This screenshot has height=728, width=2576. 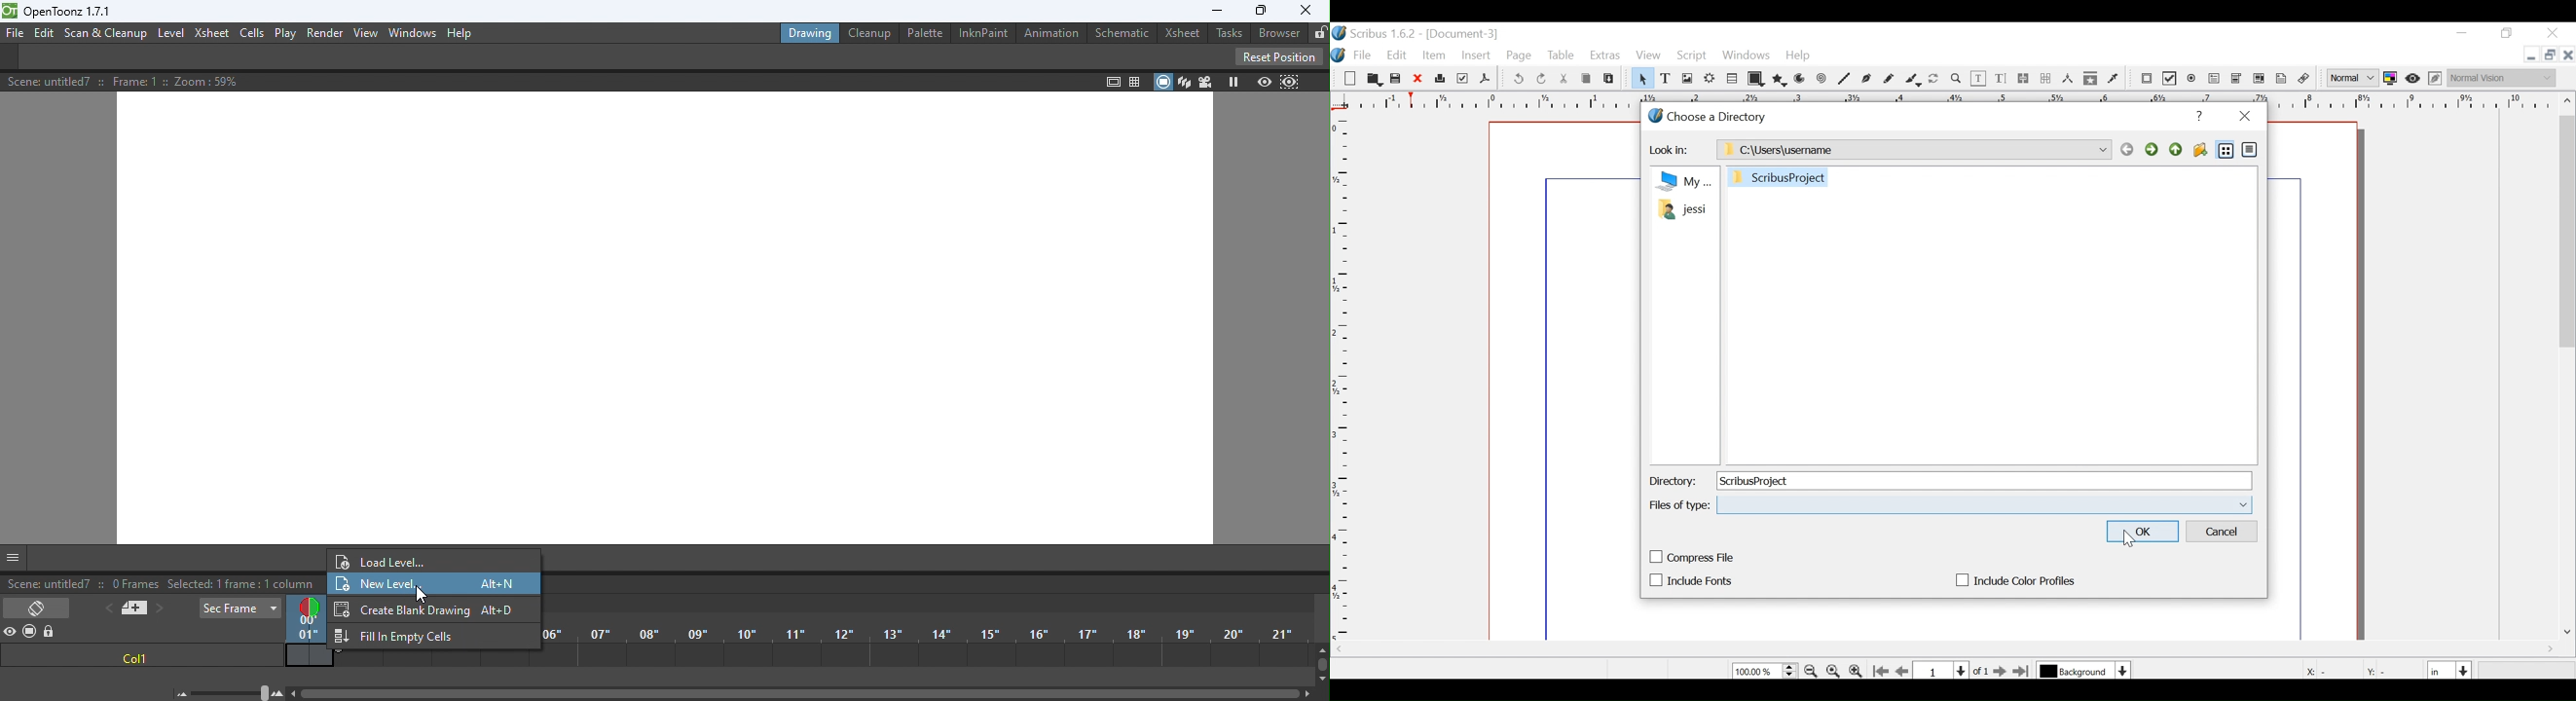 What do you see at coordinates (230, 693) in the screenshot?
I see `Zoom in/out of timeline` at bounding box center [230, 693].